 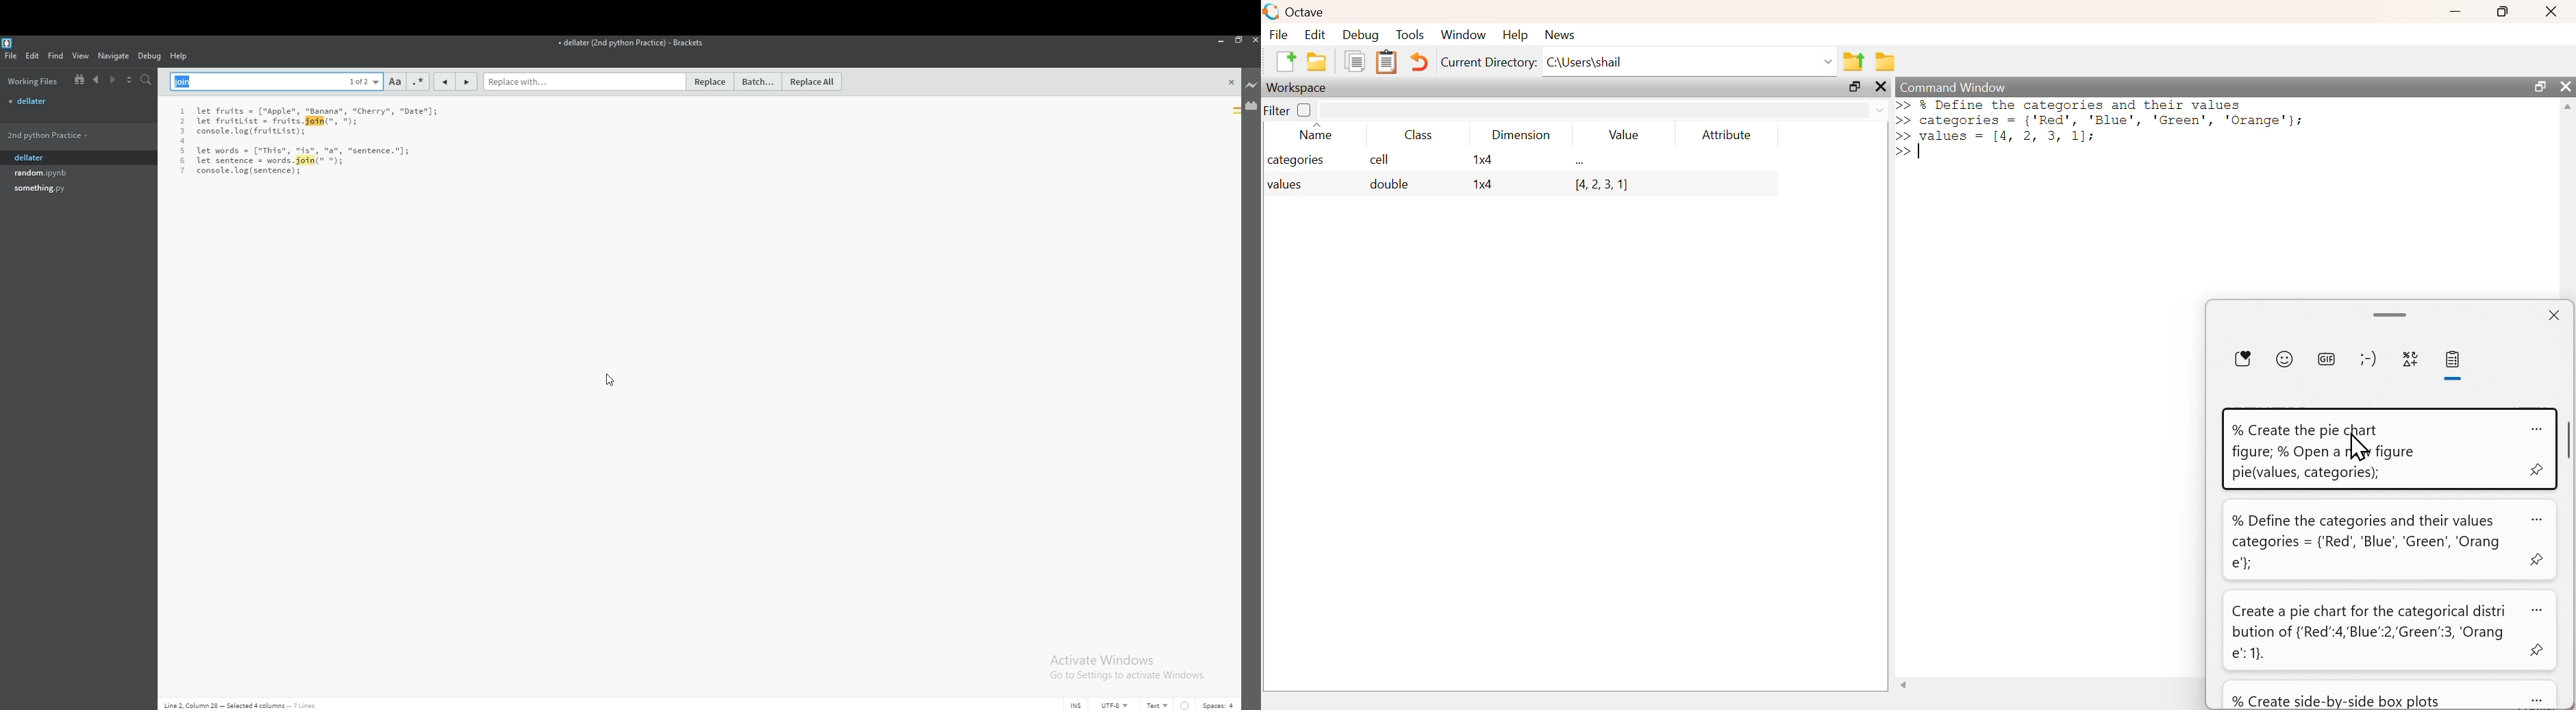 What do you see at coordinates (2557, 315) in the screenshot?
I see `close` at bounding box center [2557, 315].